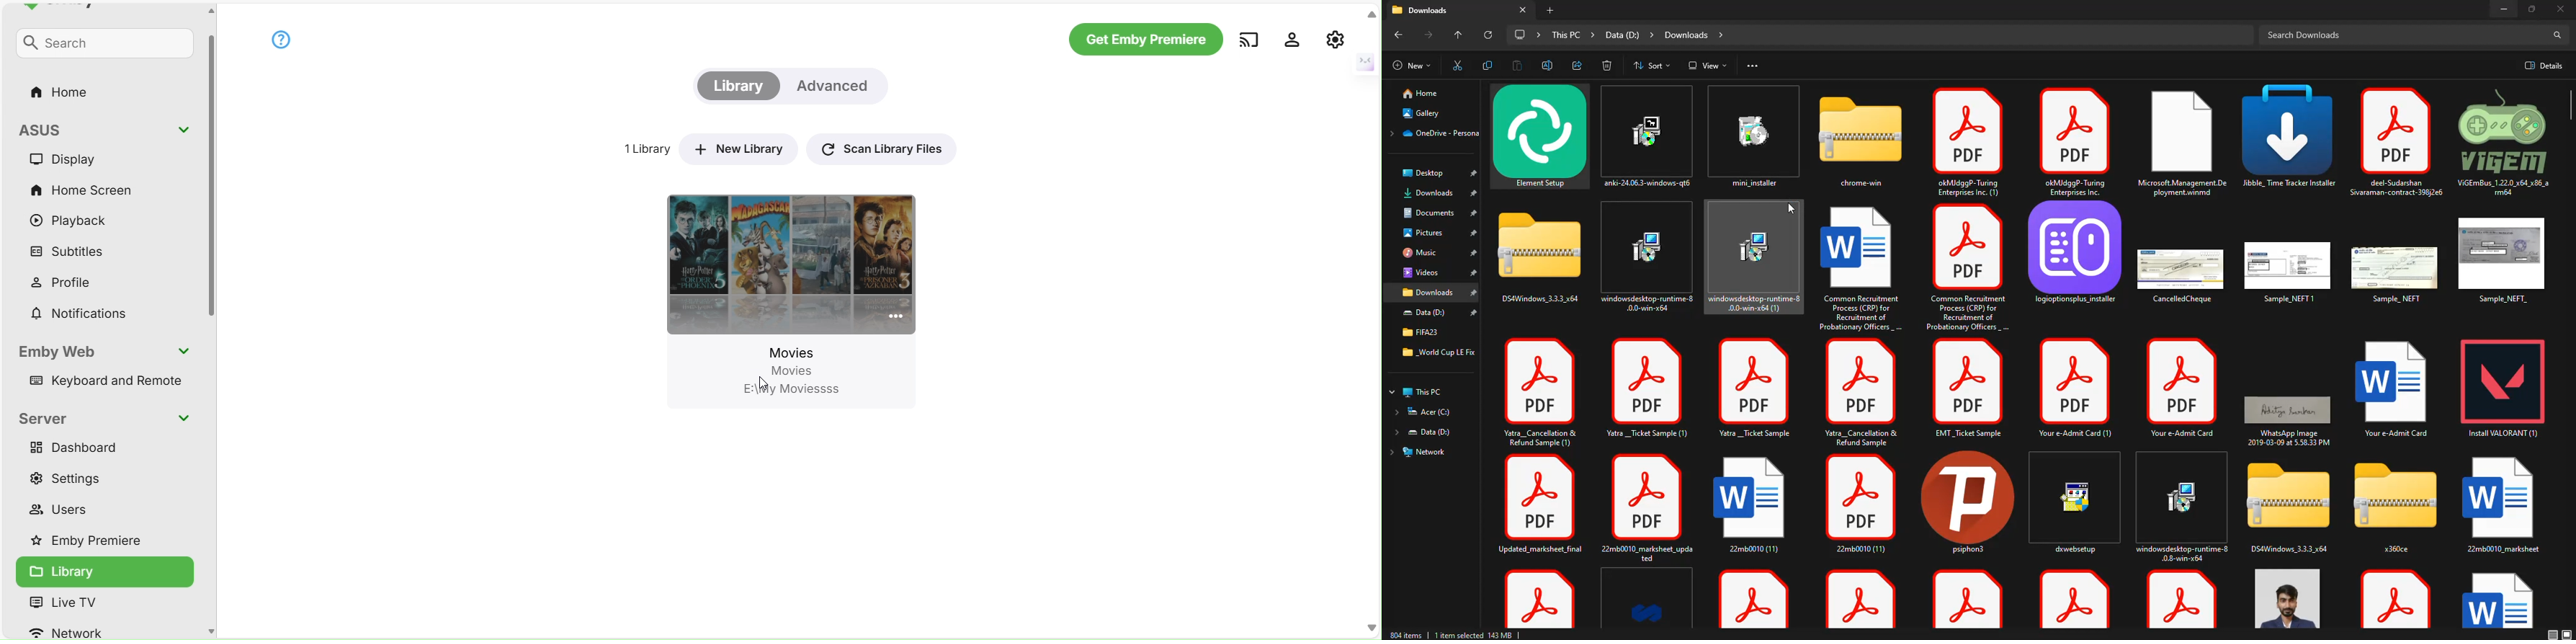 The width and height of the screenshot is (2576, 644). Describe the element at coordinates (50, 419) in the screenshot. I see `Server` at that location.